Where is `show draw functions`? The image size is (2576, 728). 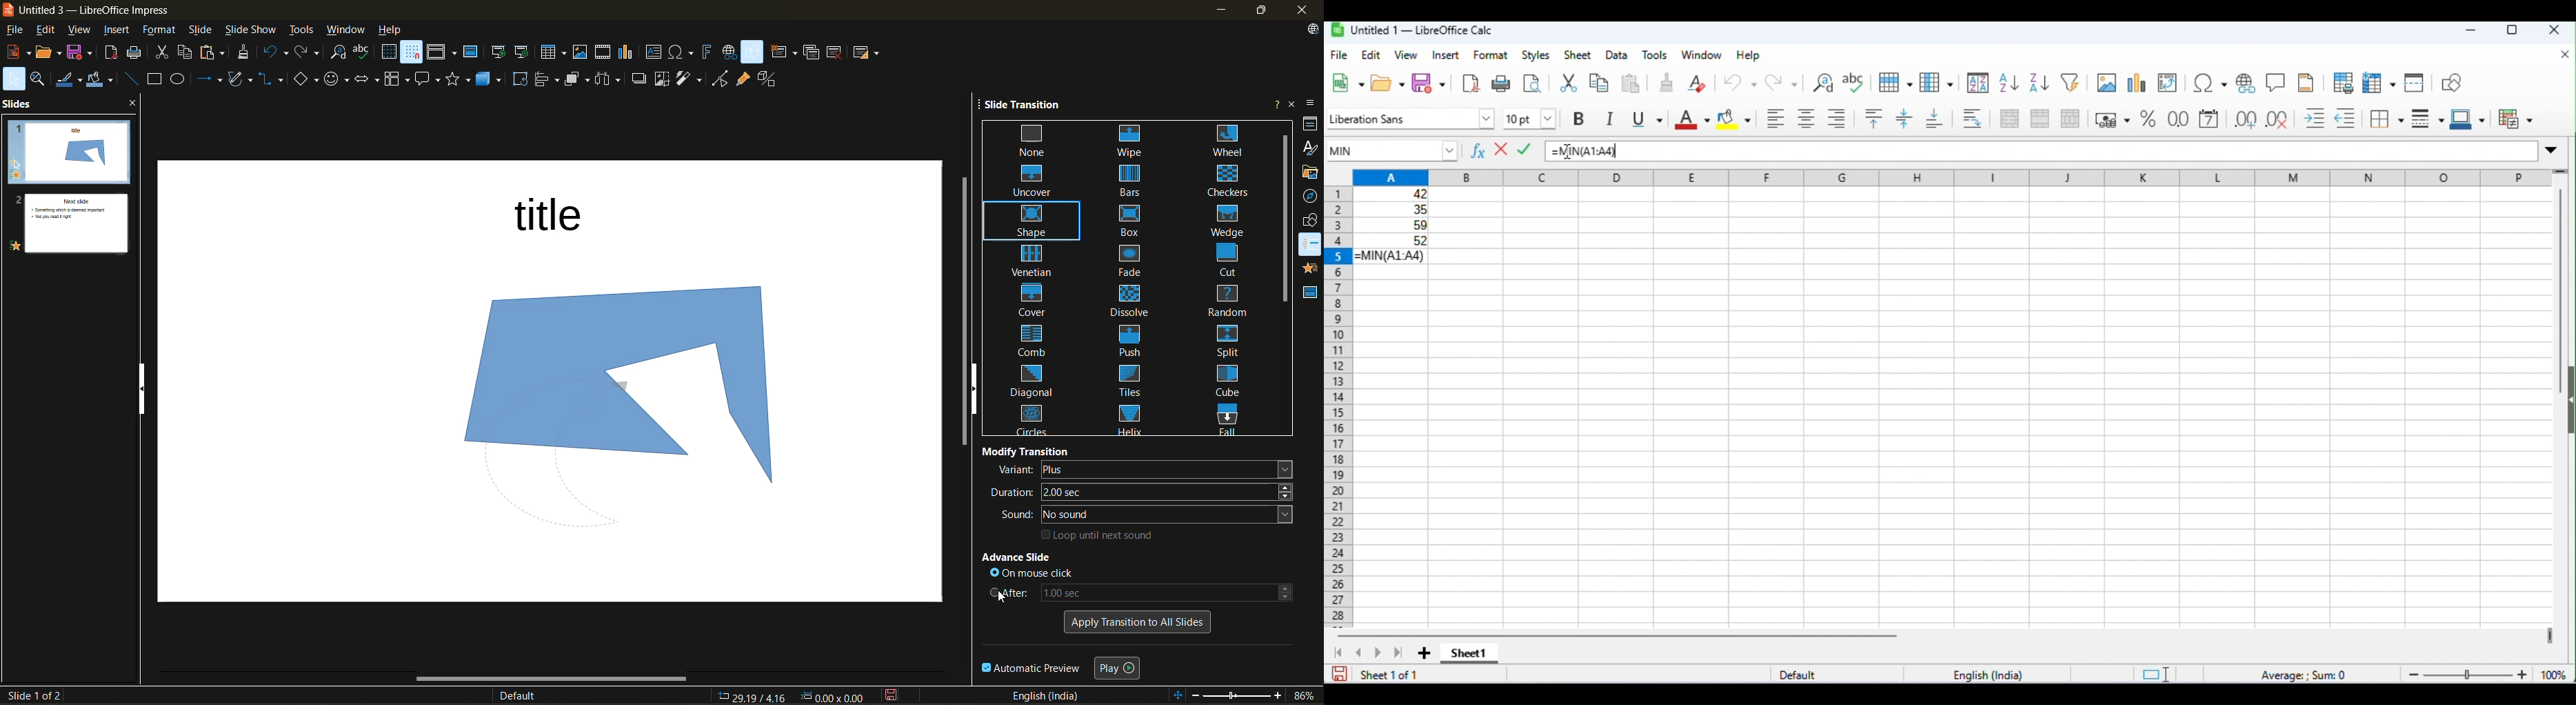
show draw functions is located at coordinates (754, 52).